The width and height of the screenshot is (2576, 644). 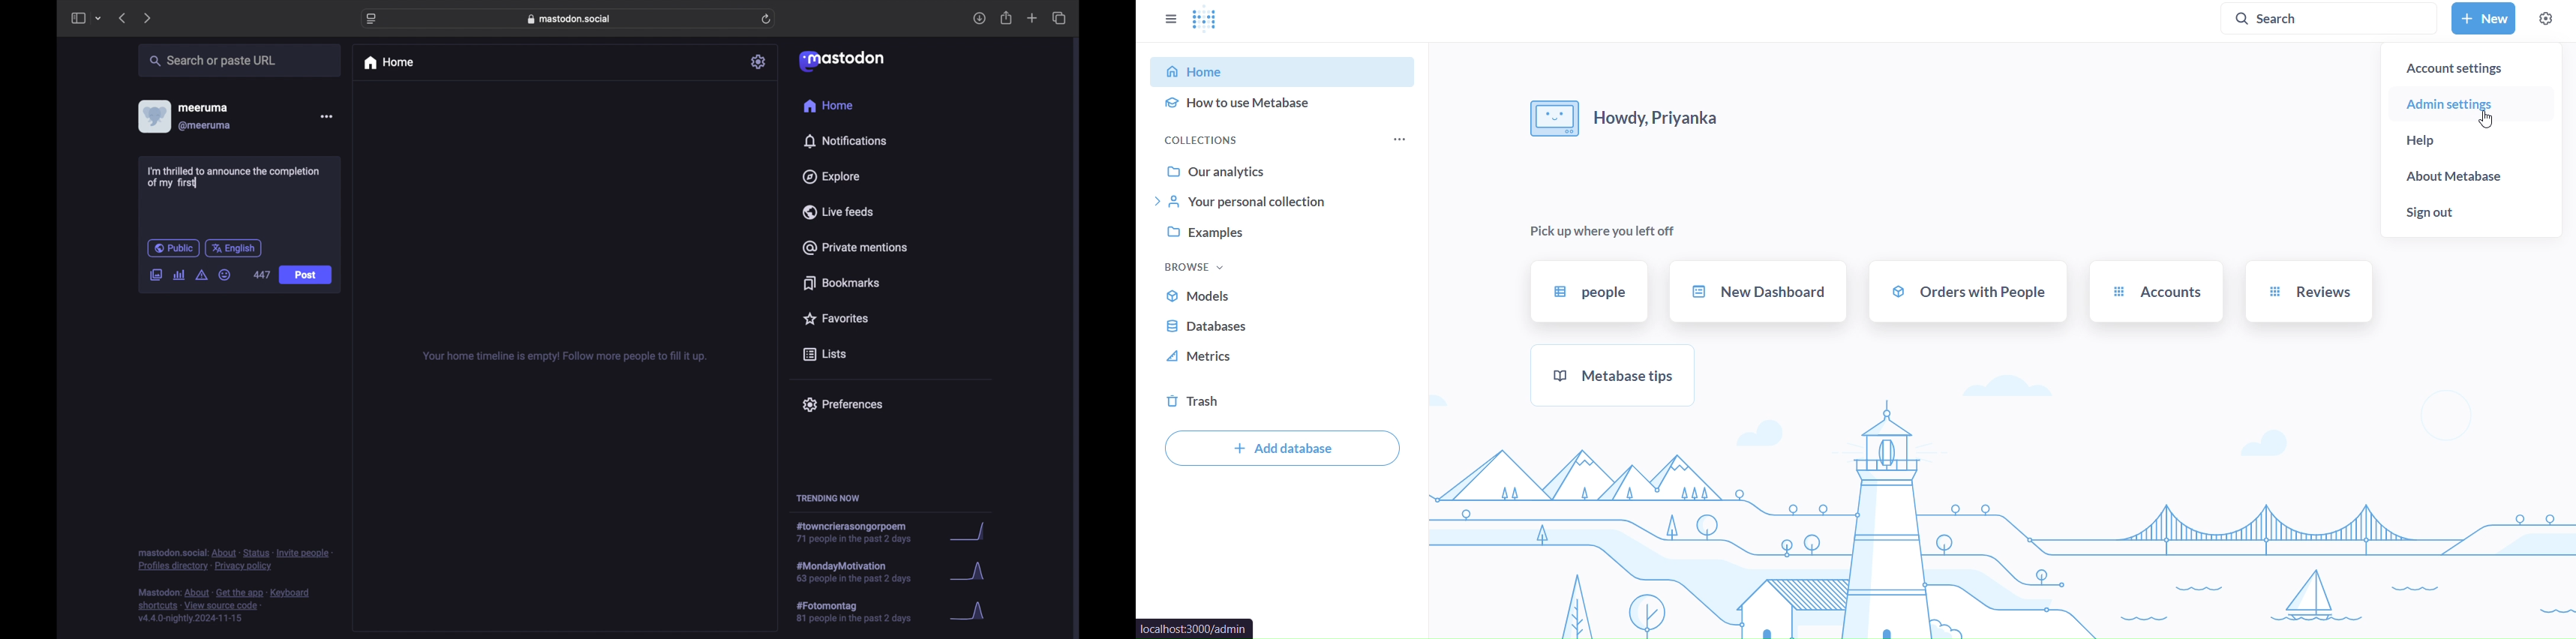 What do you see at coordinates (836, 318) in the screenshot?
I see `favorites` at bounding box center [836, 318].